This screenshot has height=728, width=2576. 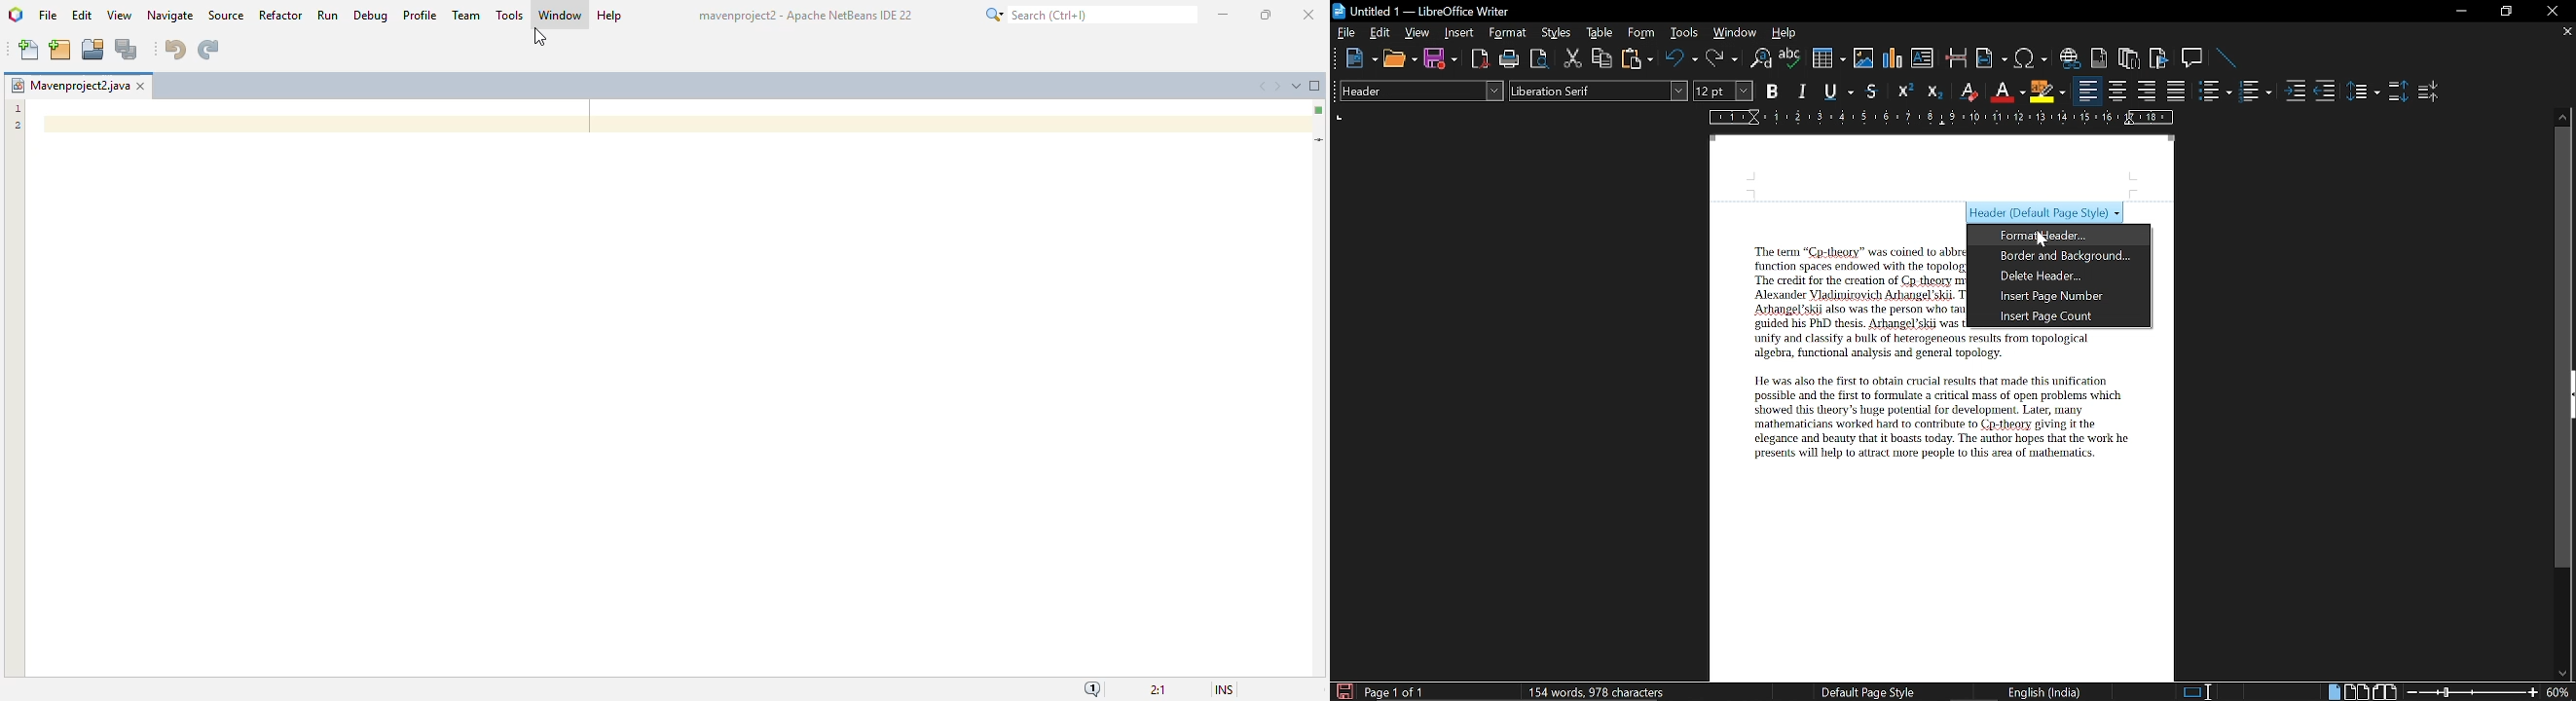 What do you see at coordinates (1932, 421) in the screenshot?
I see `Text` at bounding box center [1932, 421].